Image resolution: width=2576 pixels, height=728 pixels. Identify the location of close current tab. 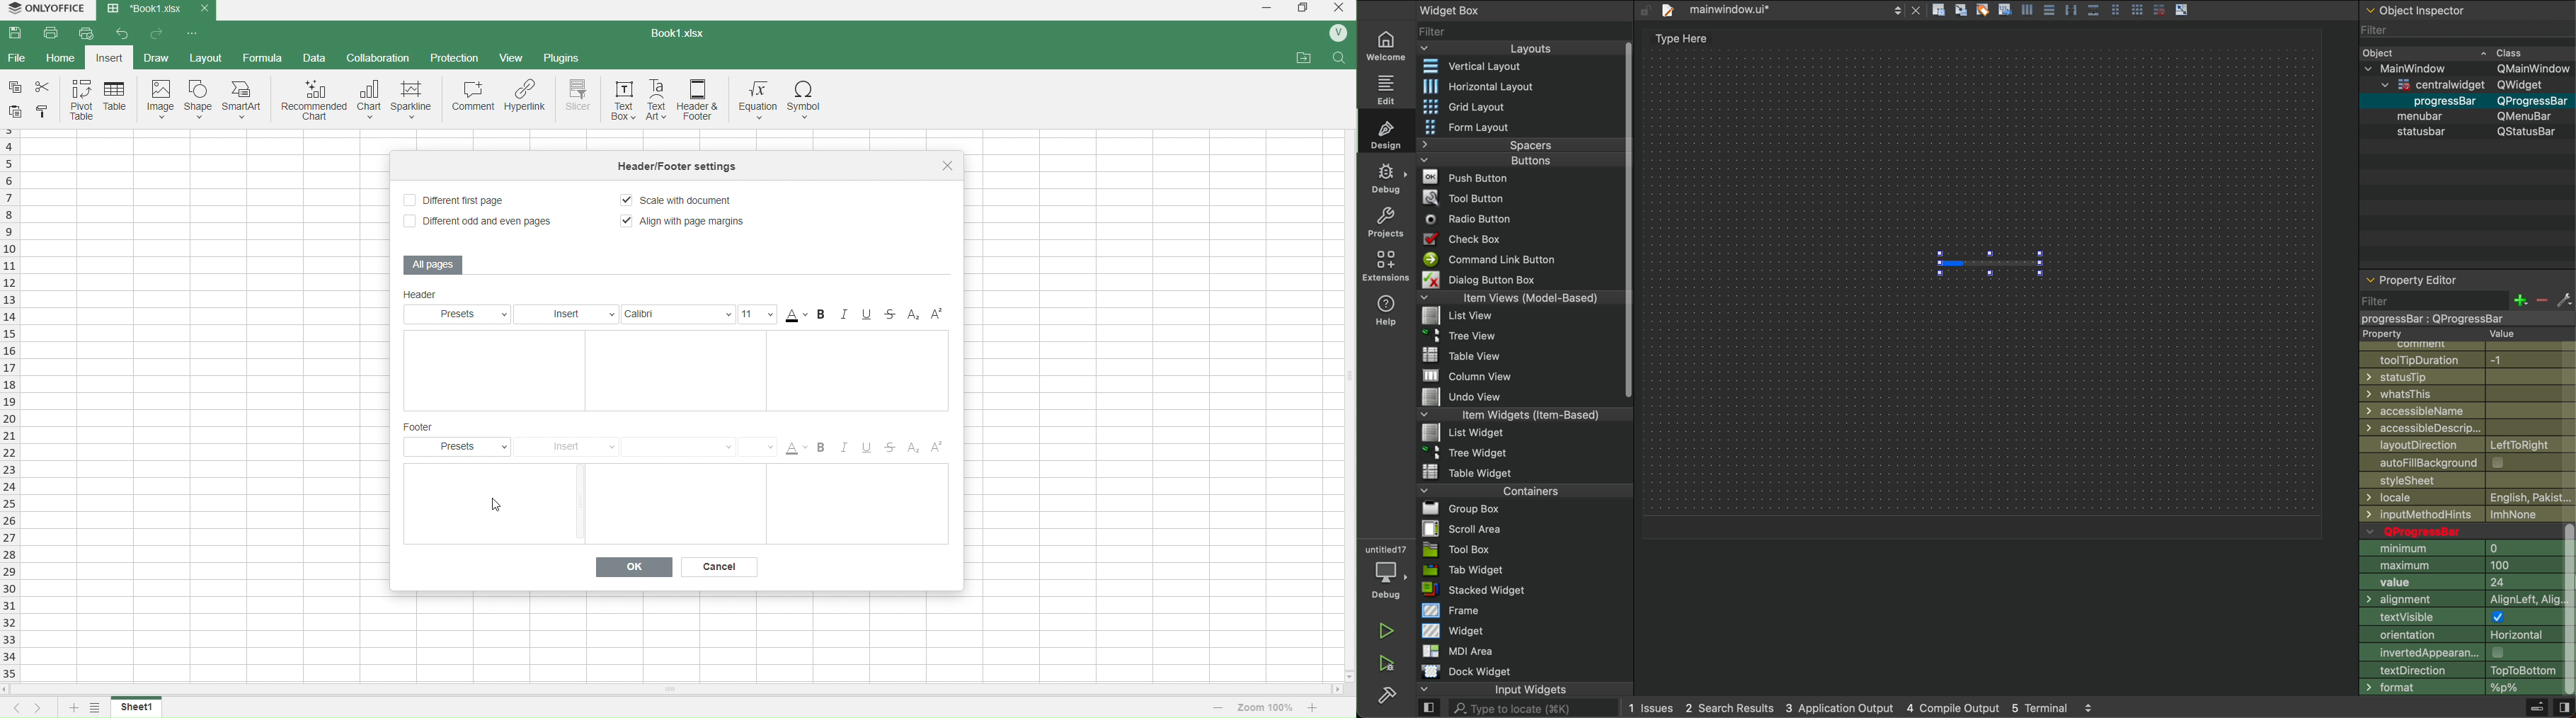
(203, 8).